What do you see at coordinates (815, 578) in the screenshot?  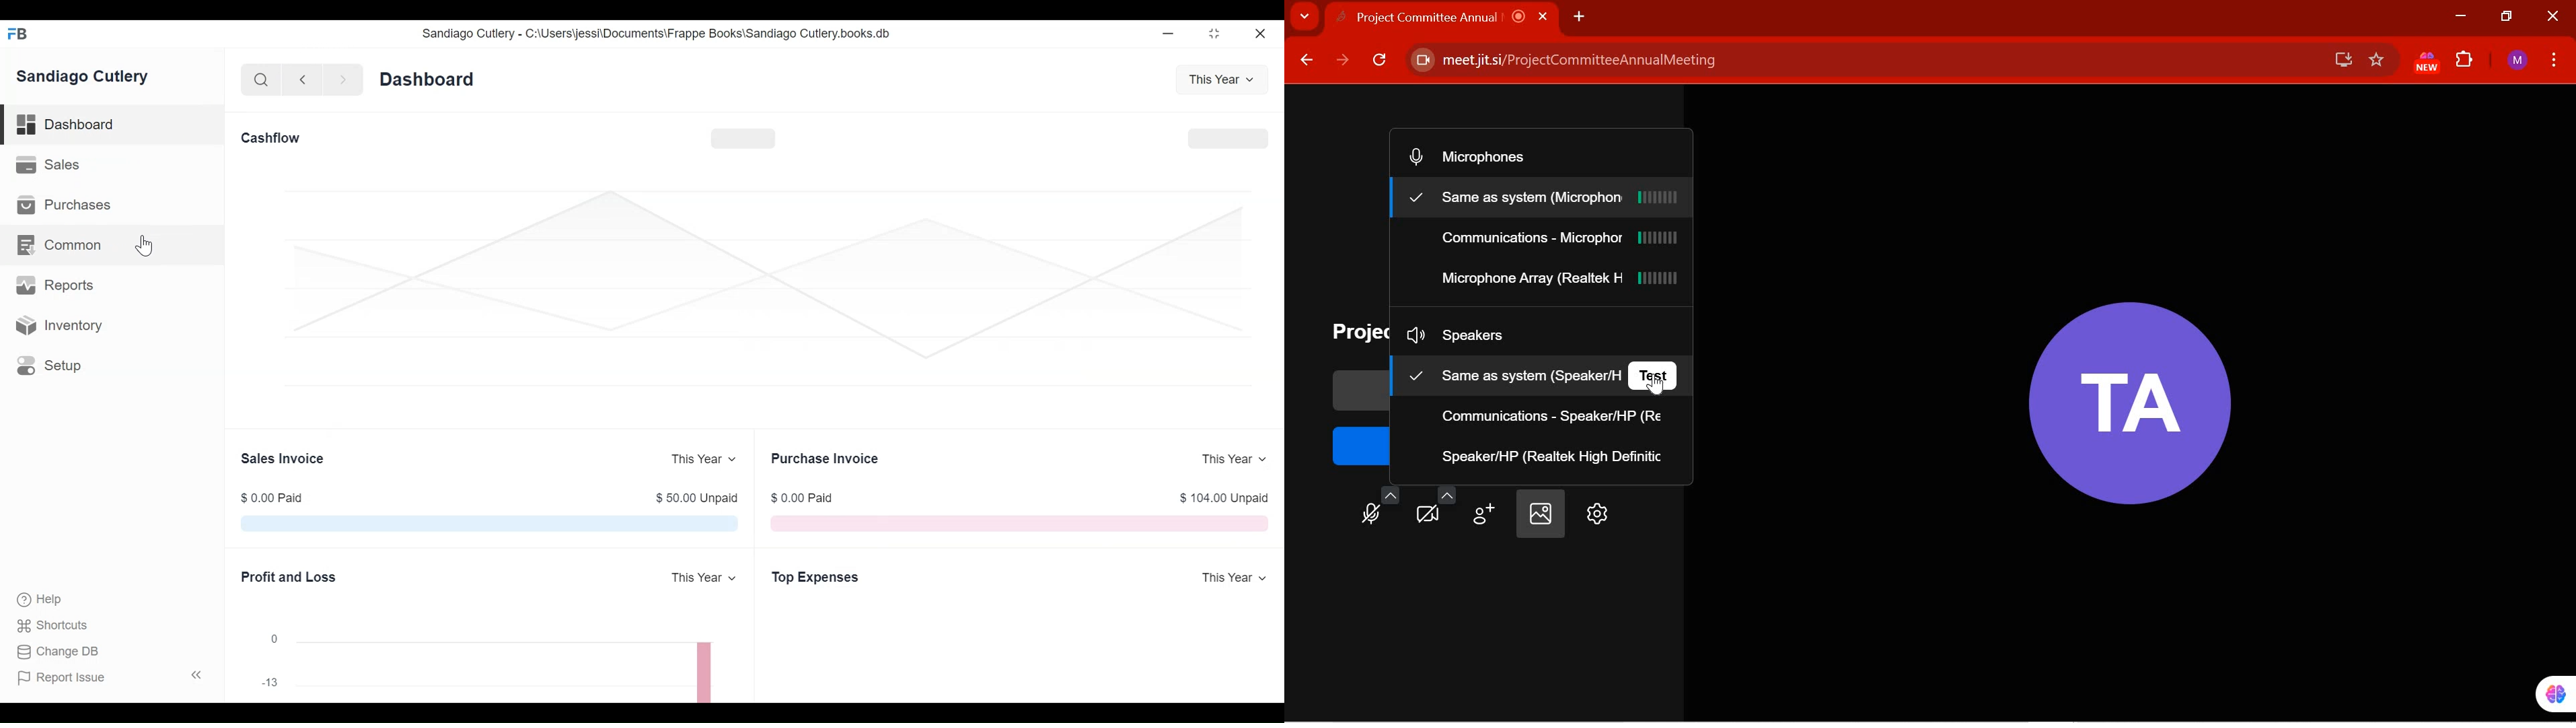 I see `Top Expenses` at bounding box center [815, 578].